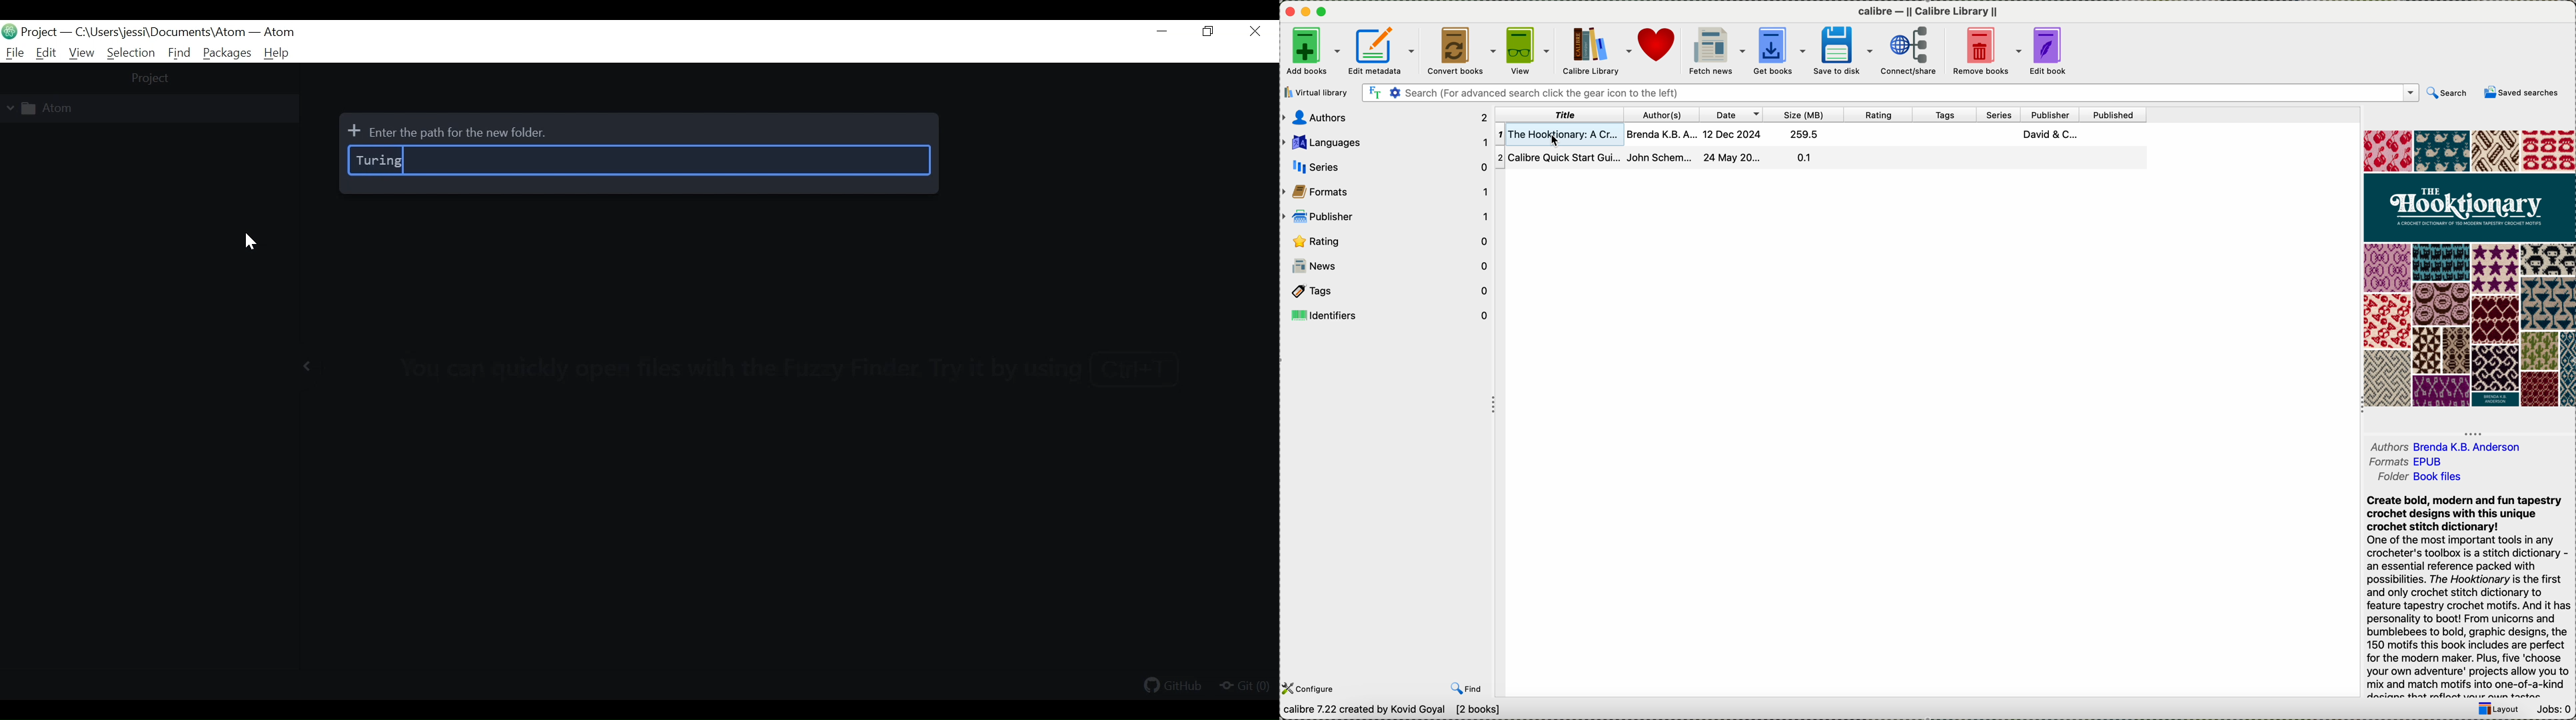  What do you see at coordinates (2418, 481) in the screenshot?
I see `folder` at bounding box center [2418, 481].